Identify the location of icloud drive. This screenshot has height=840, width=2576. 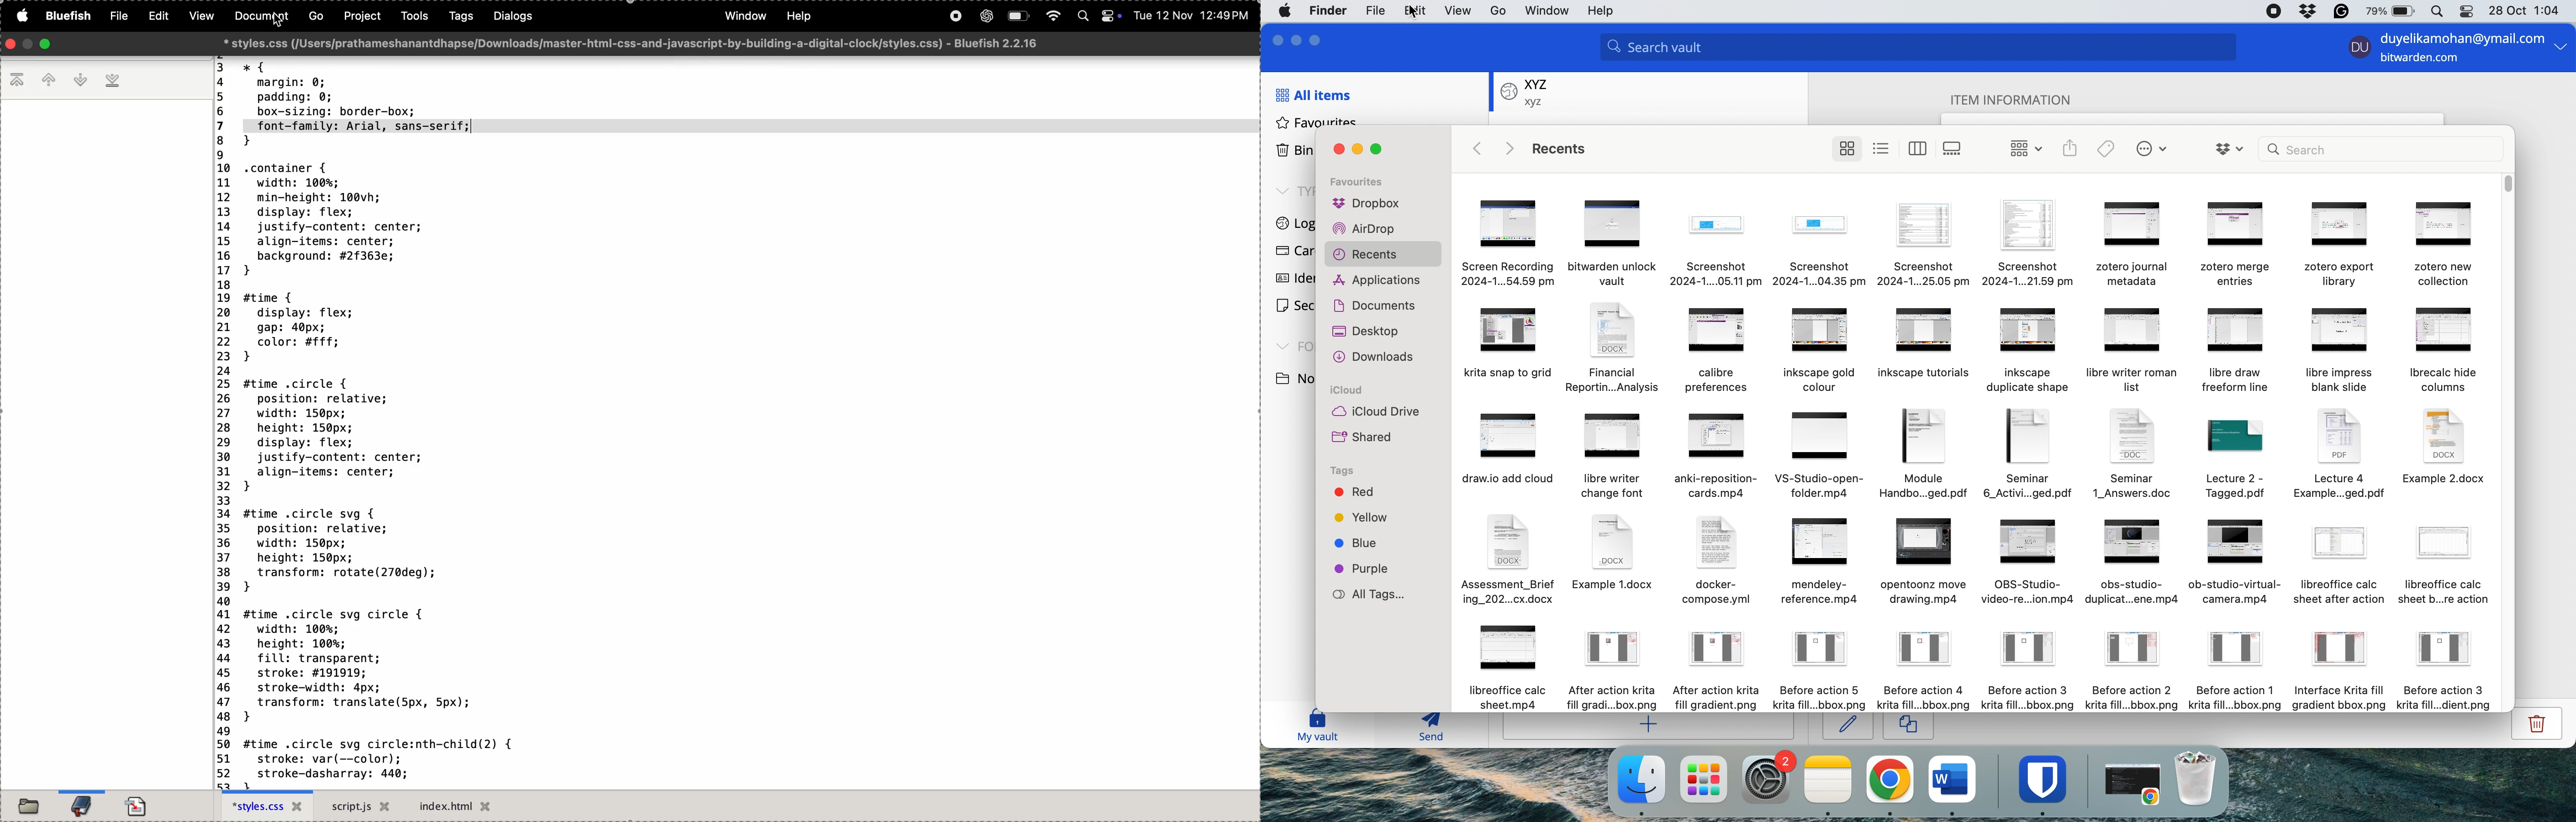
(1375, 413).